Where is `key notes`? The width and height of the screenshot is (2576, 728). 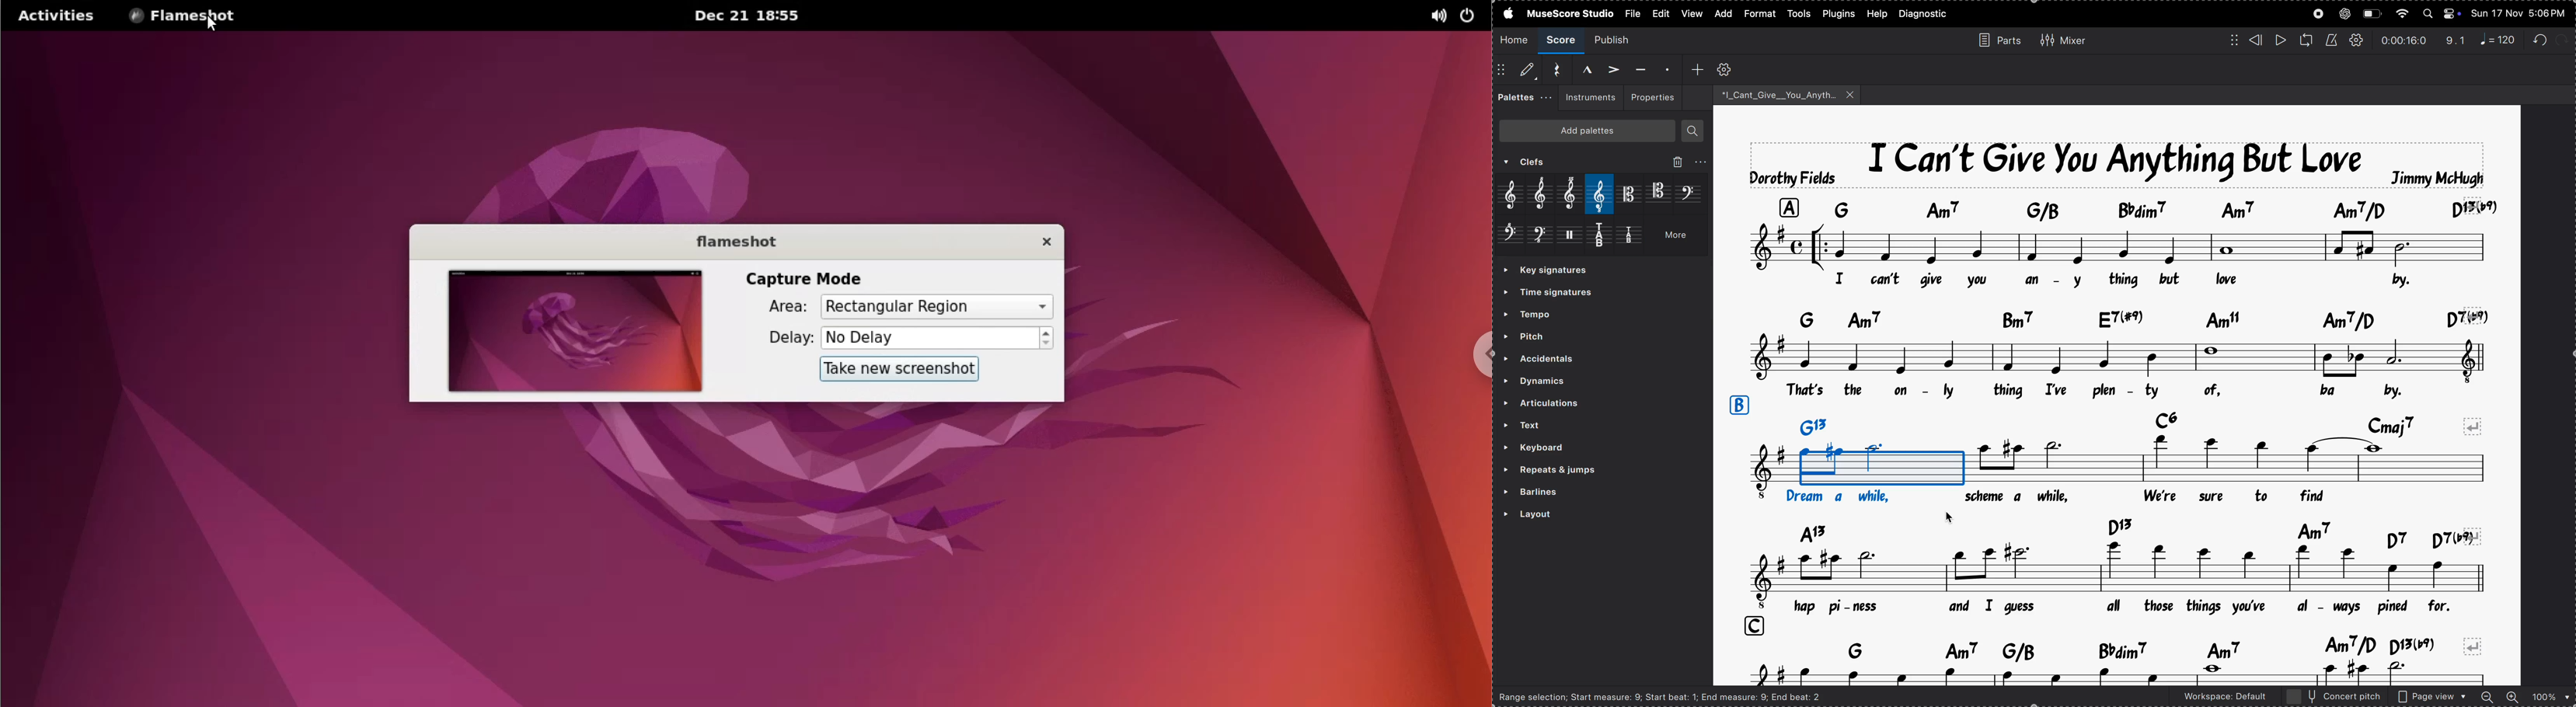
key notes is located at coordinates (2123, 531).